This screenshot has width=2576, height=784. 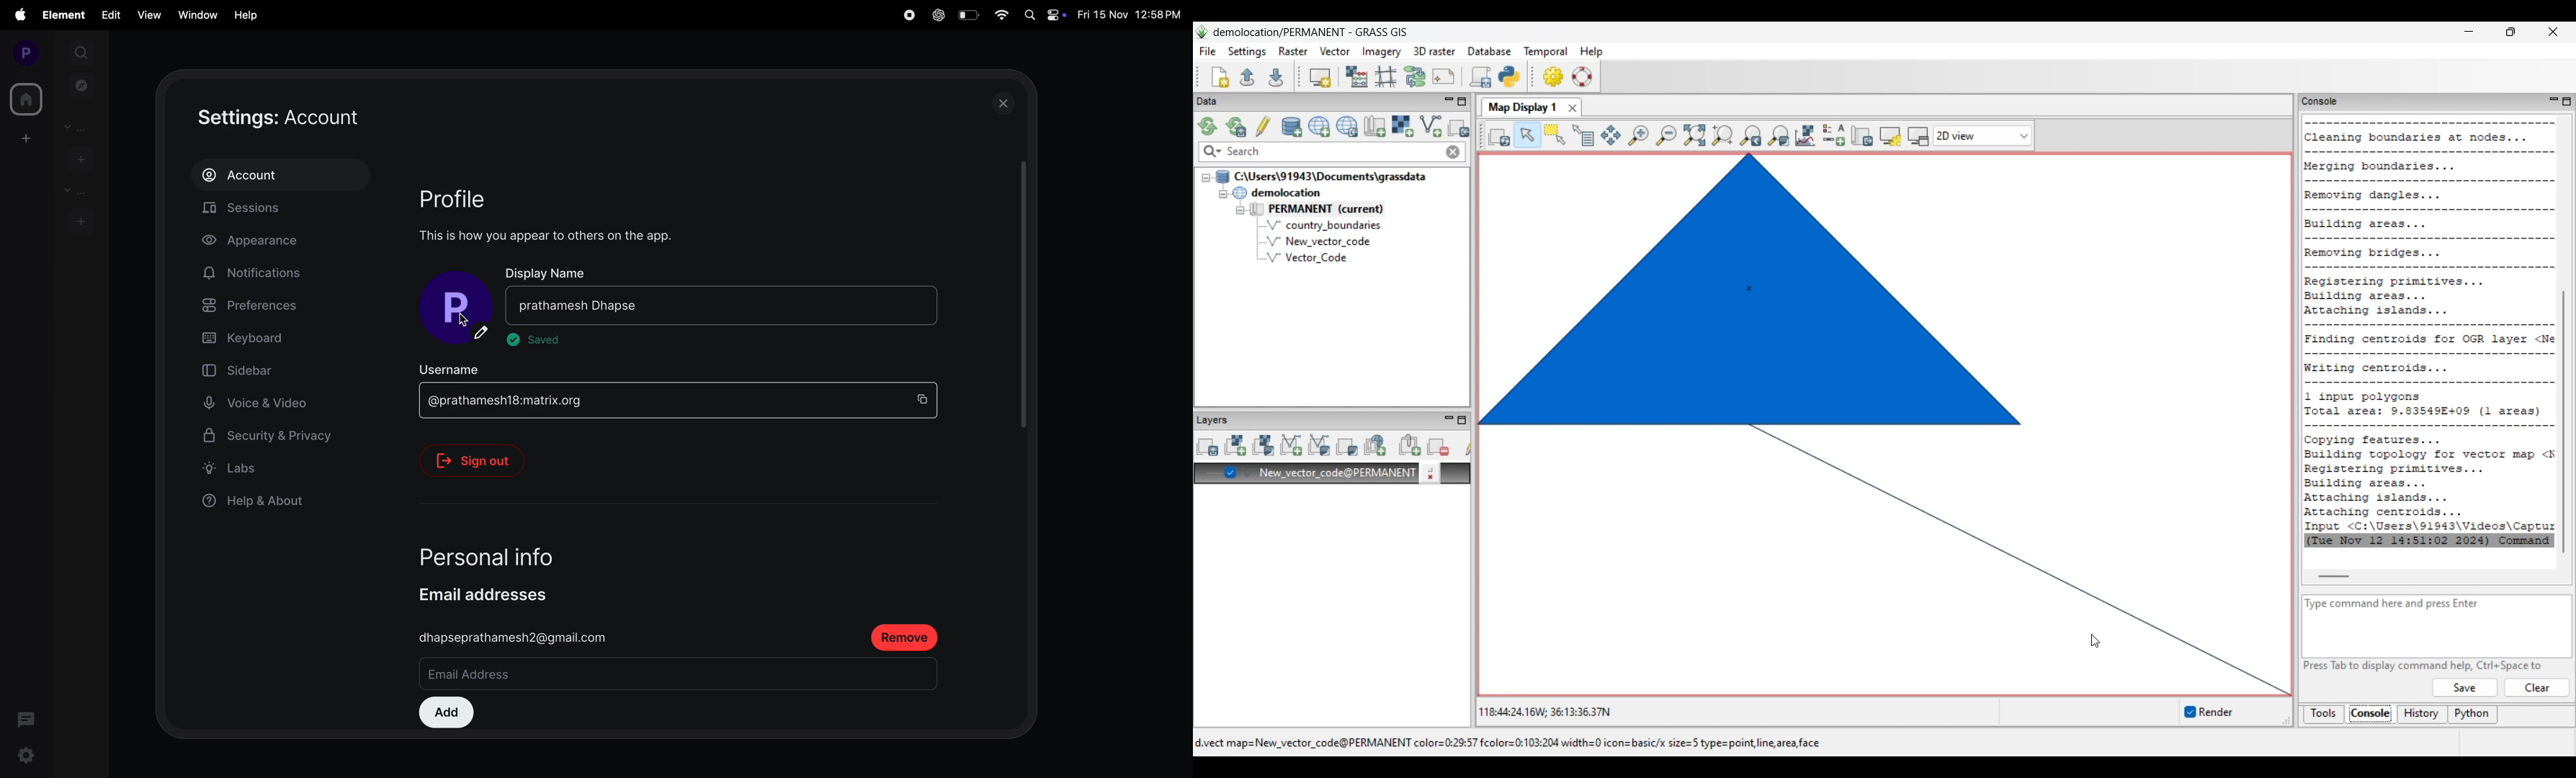 I want to click on Display name, so click(x=548, y=272).